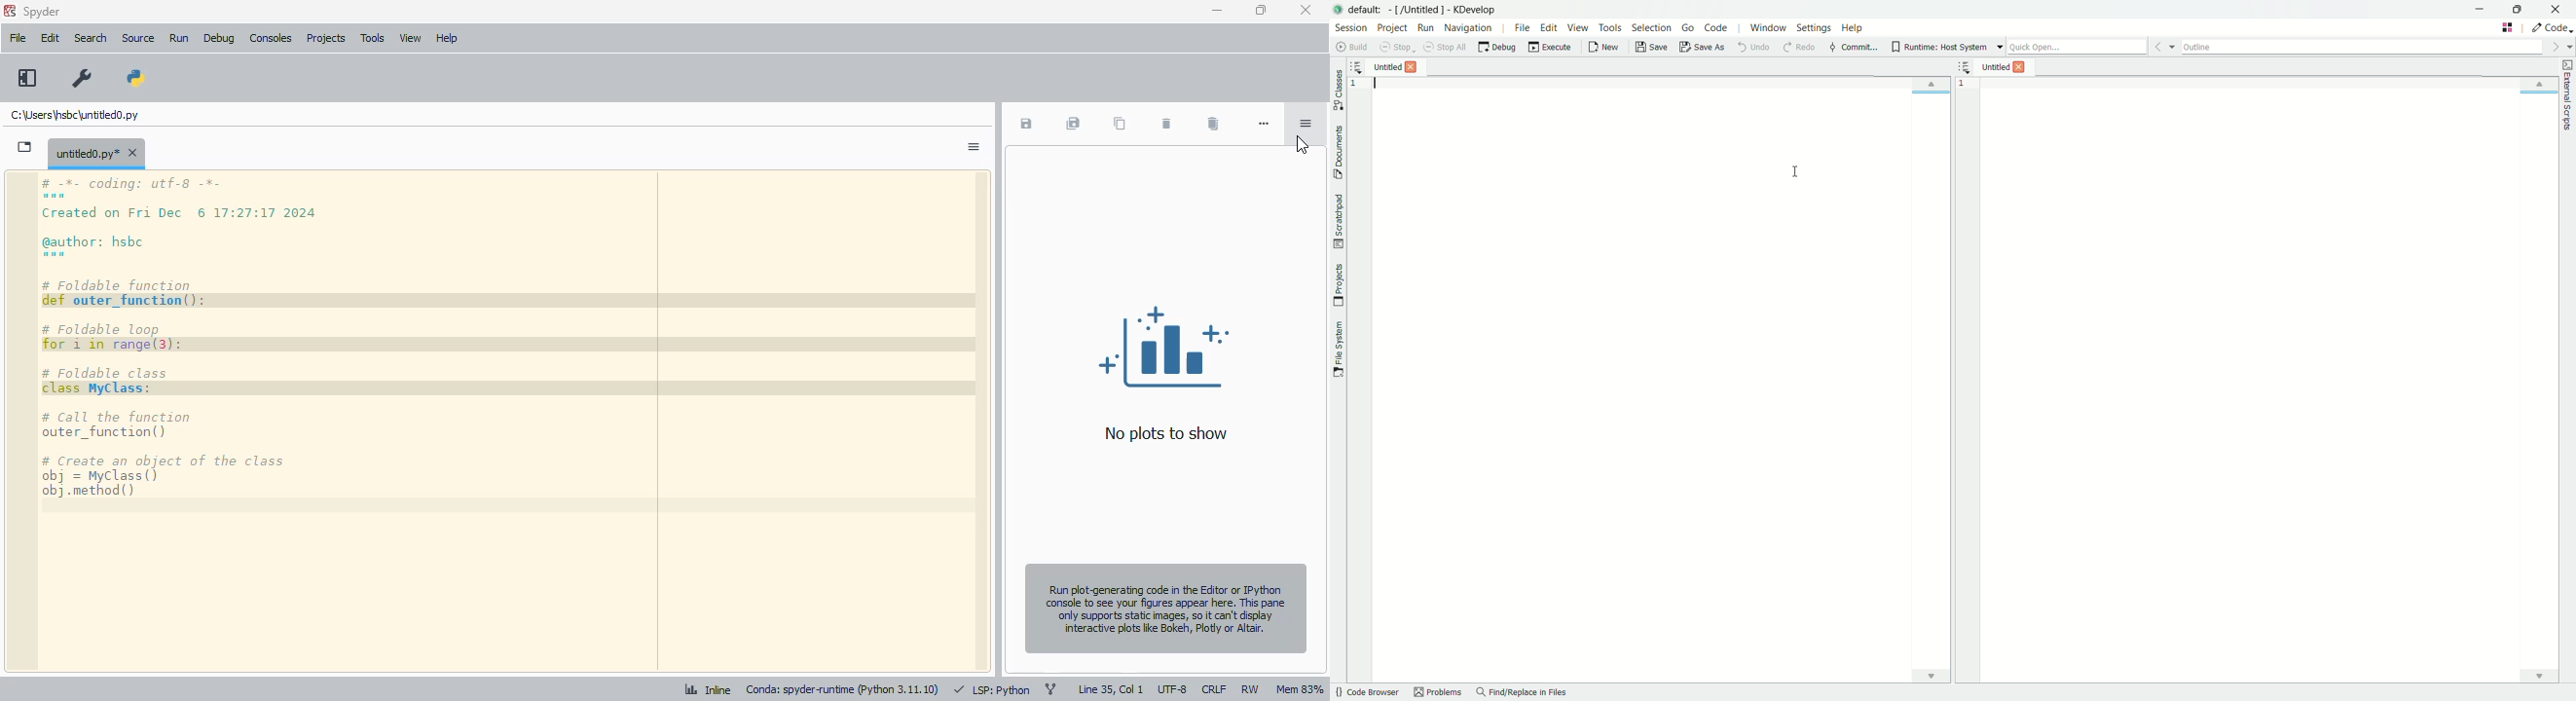 This screenshot has height=728, width=2576. I want to click on logo, so click(10, 11).